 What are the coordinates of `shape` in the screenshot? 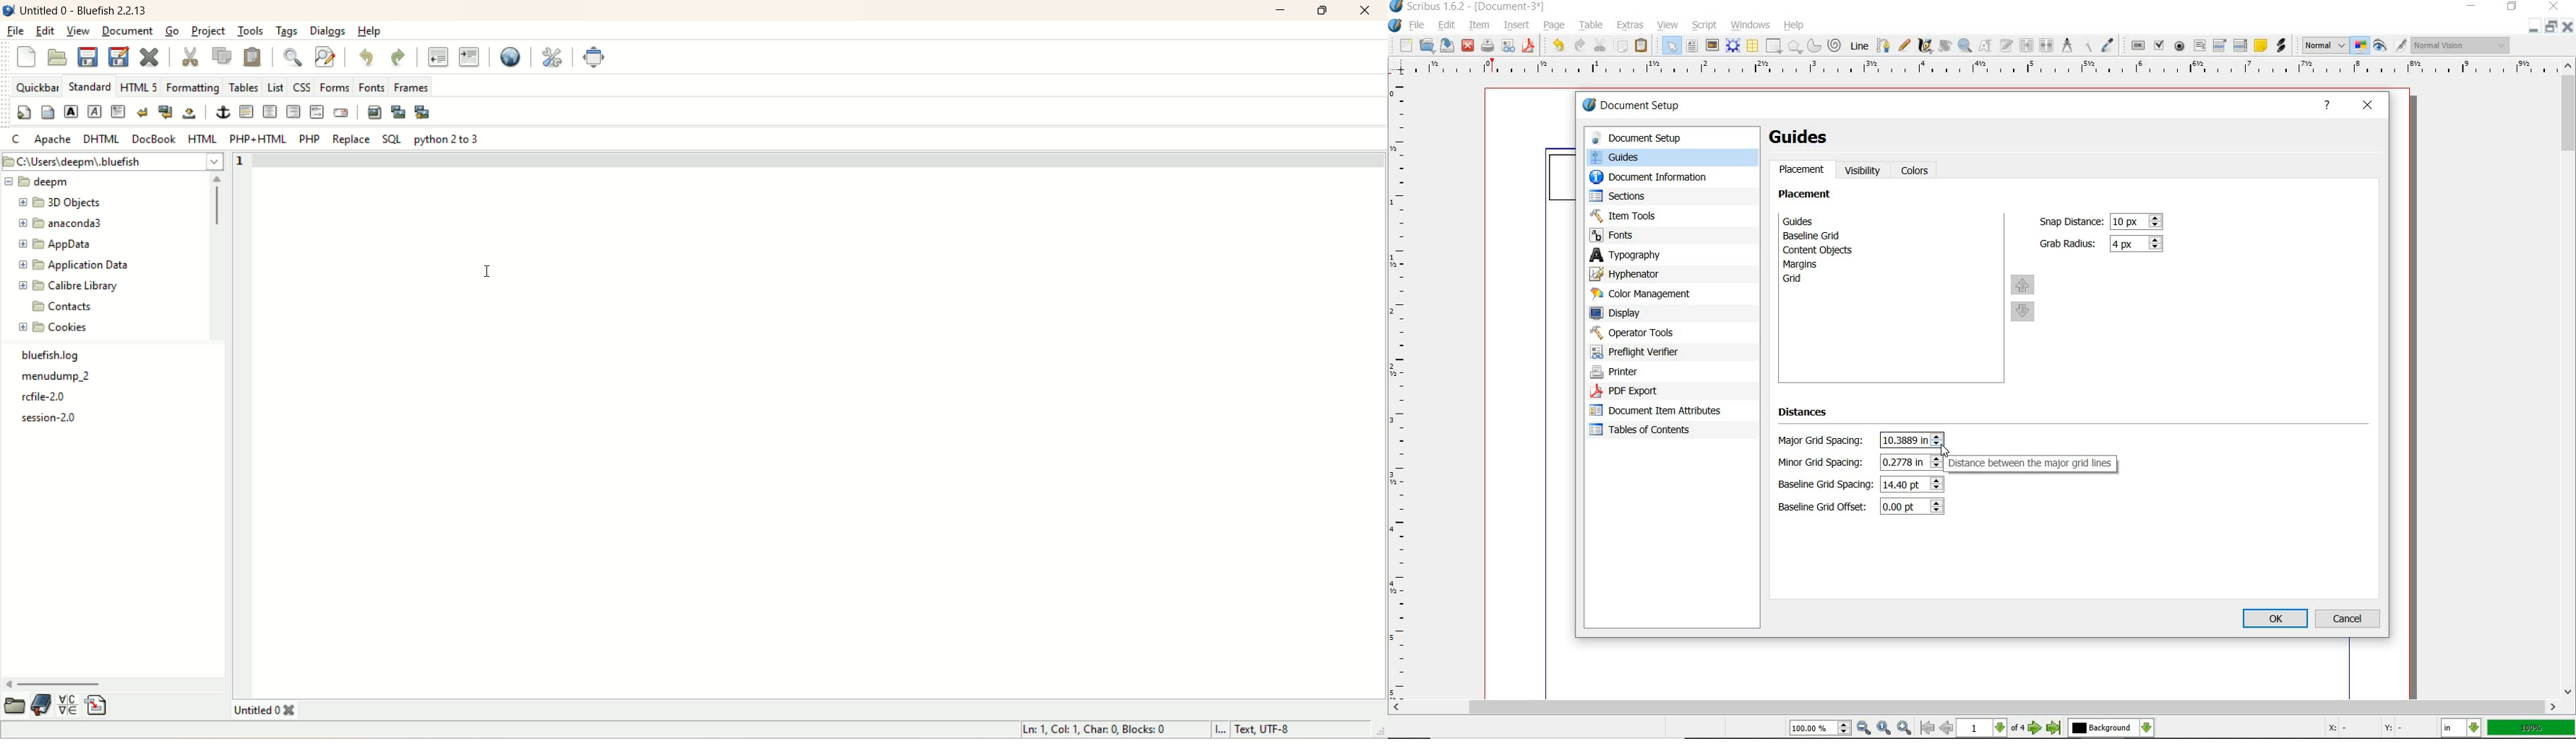 It's located at (1775, 47).